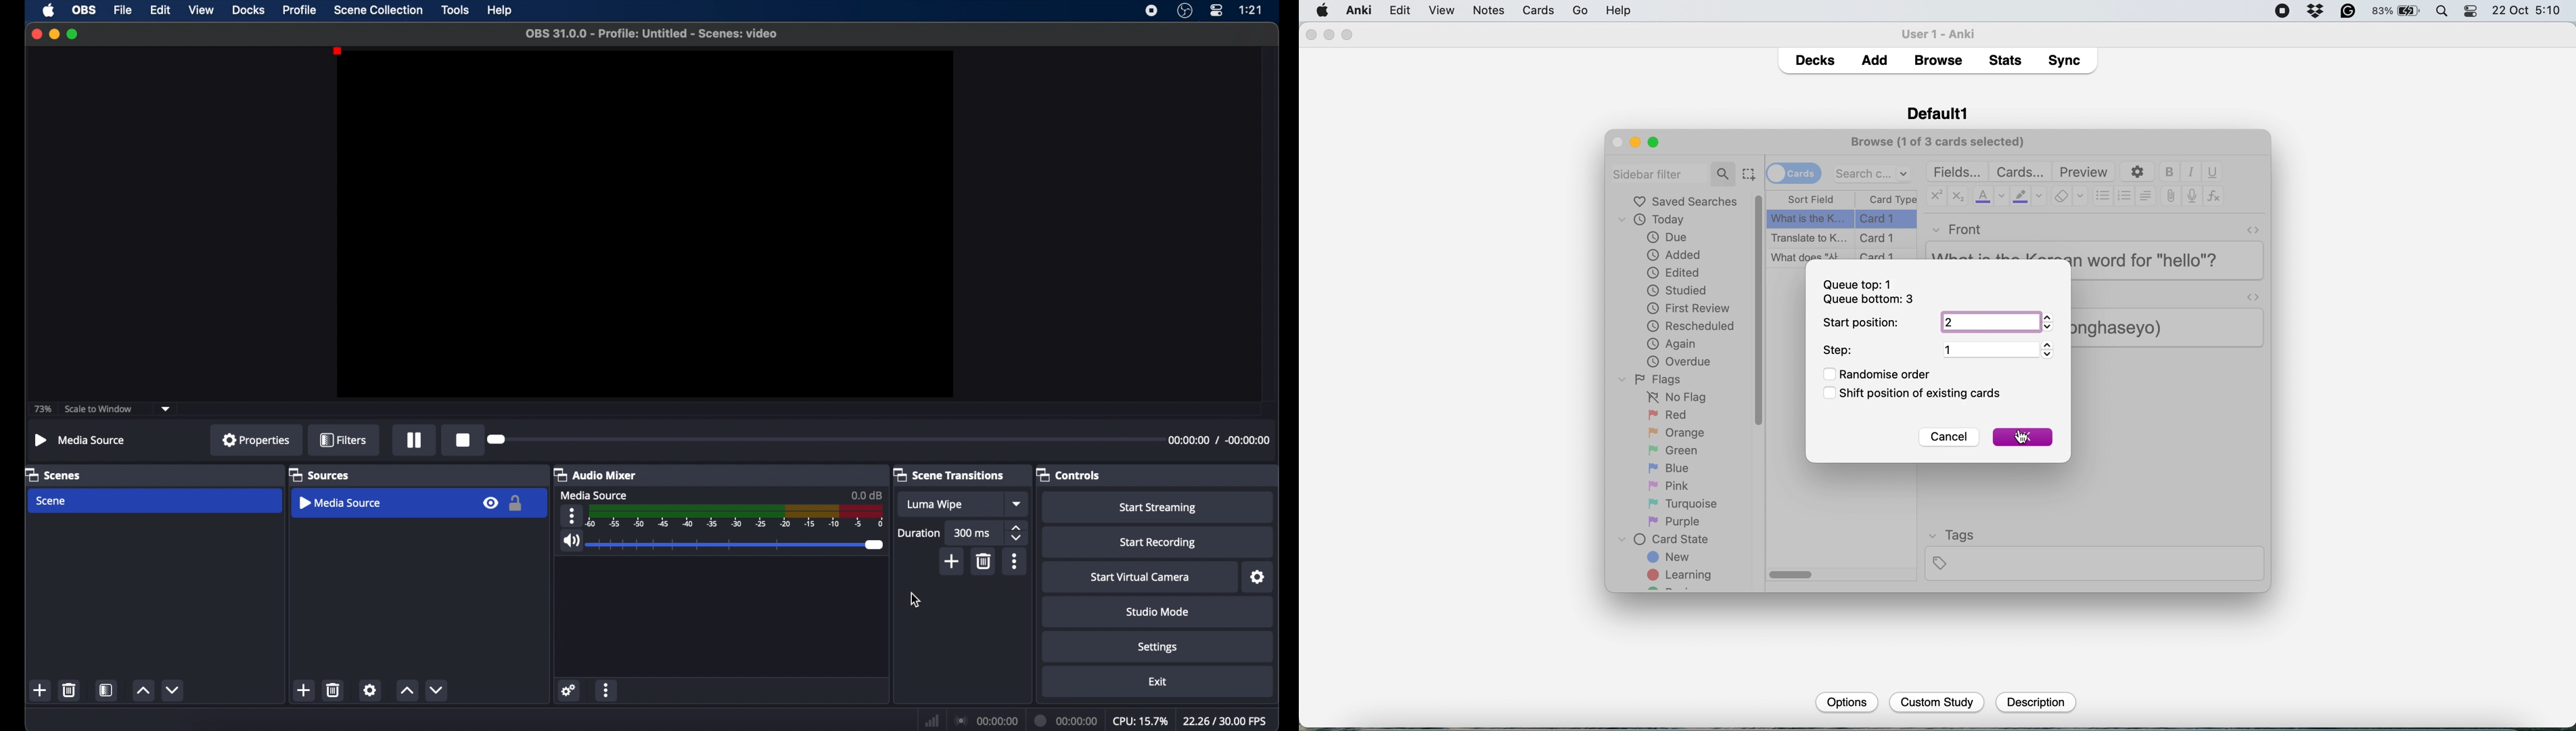  What do you see at coordinates (646, 225) in the screenshot?
I see `preview` at bounding box center [646, 225].